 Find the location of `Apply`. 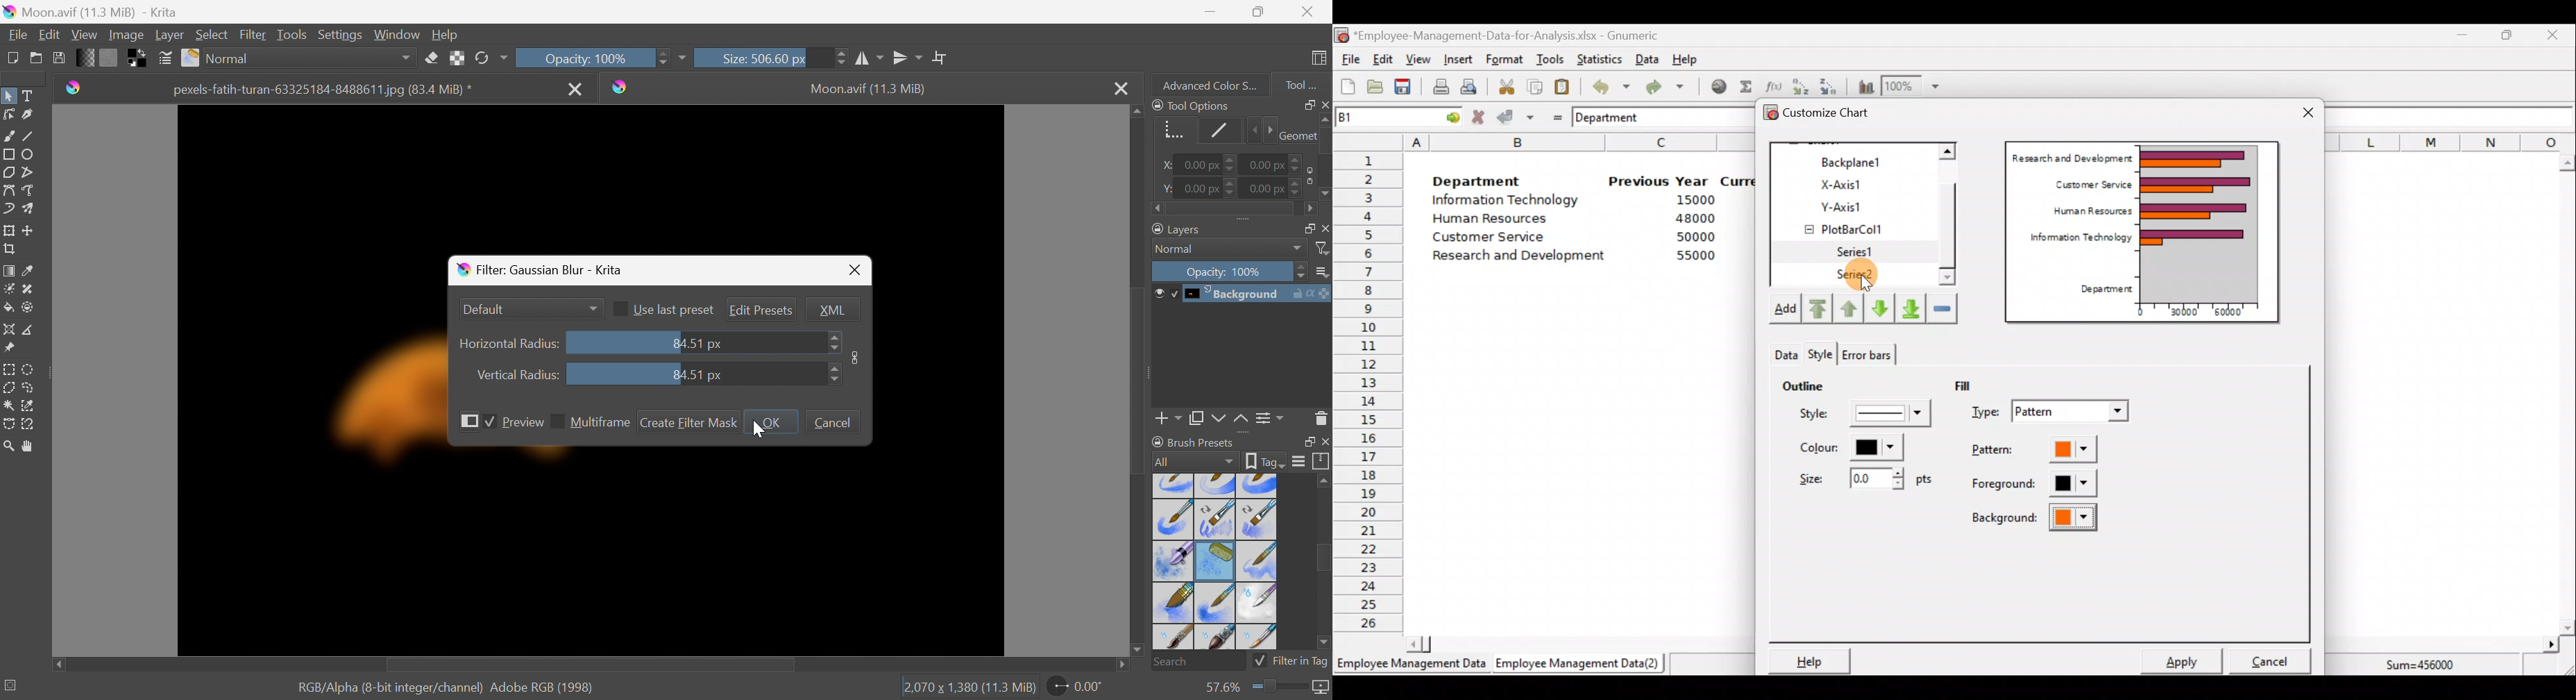

Apply is located at coordinates (2187, 660).